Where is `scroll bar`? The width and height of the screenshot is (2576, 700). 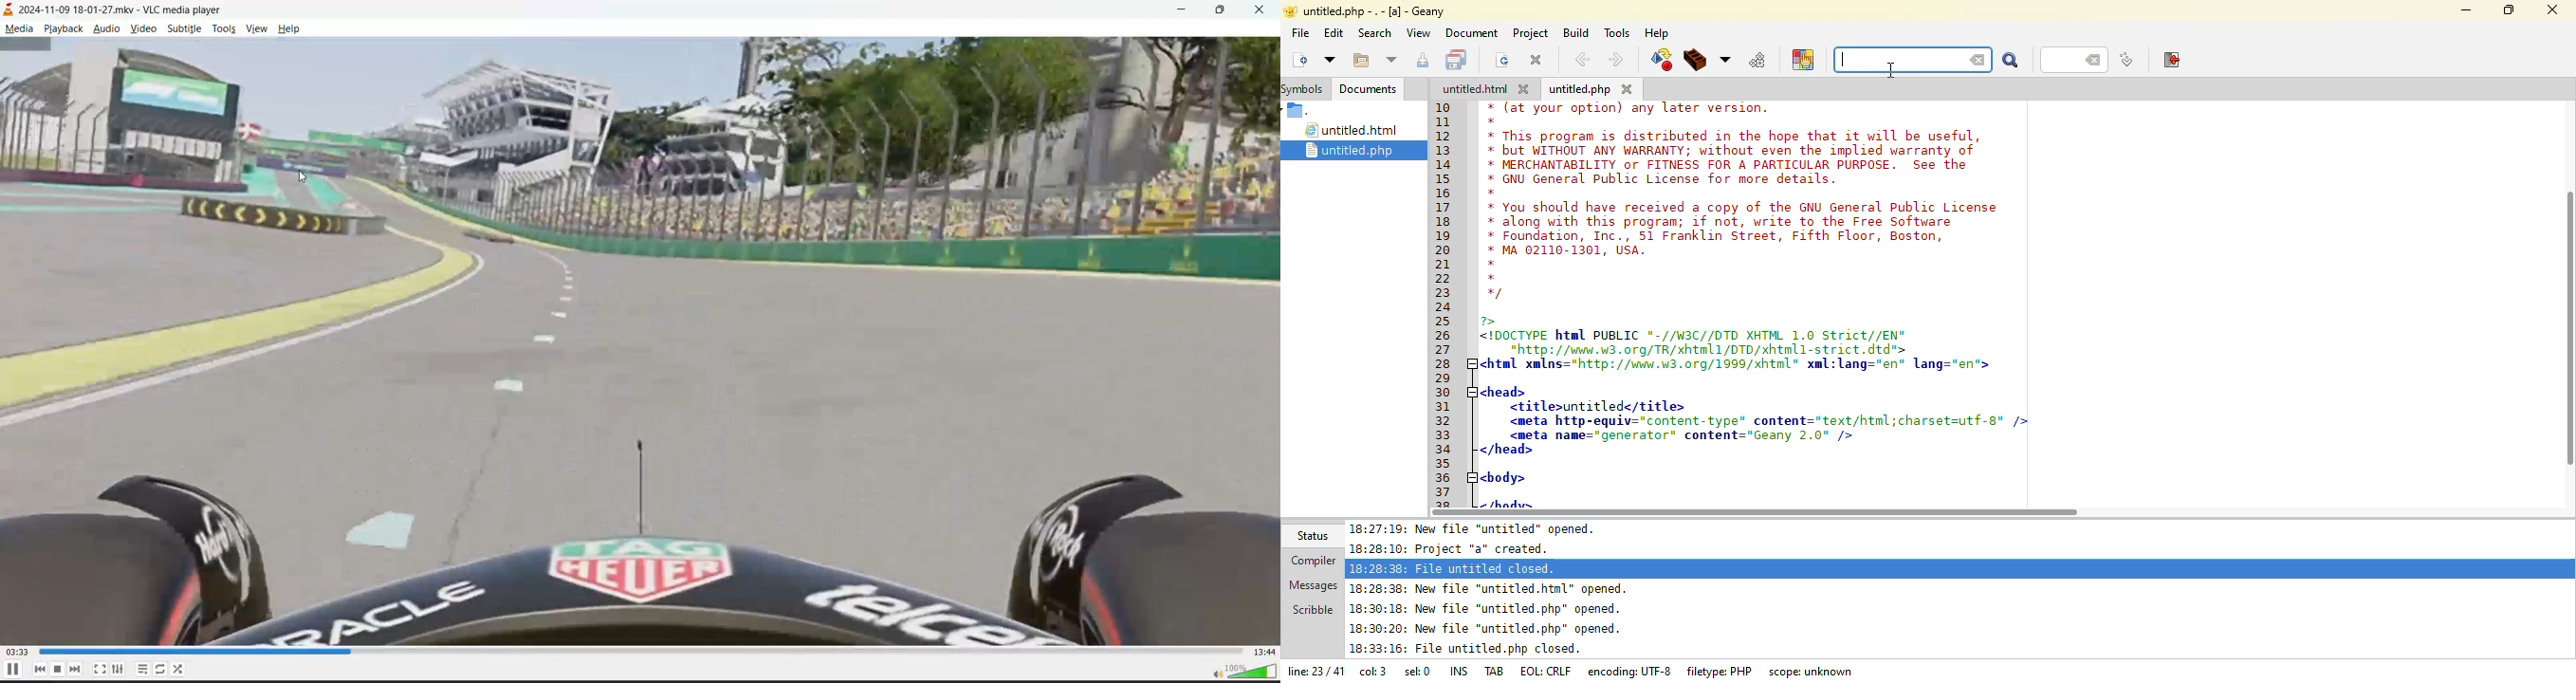
scroll bar is located at coordinates (1755, 512).